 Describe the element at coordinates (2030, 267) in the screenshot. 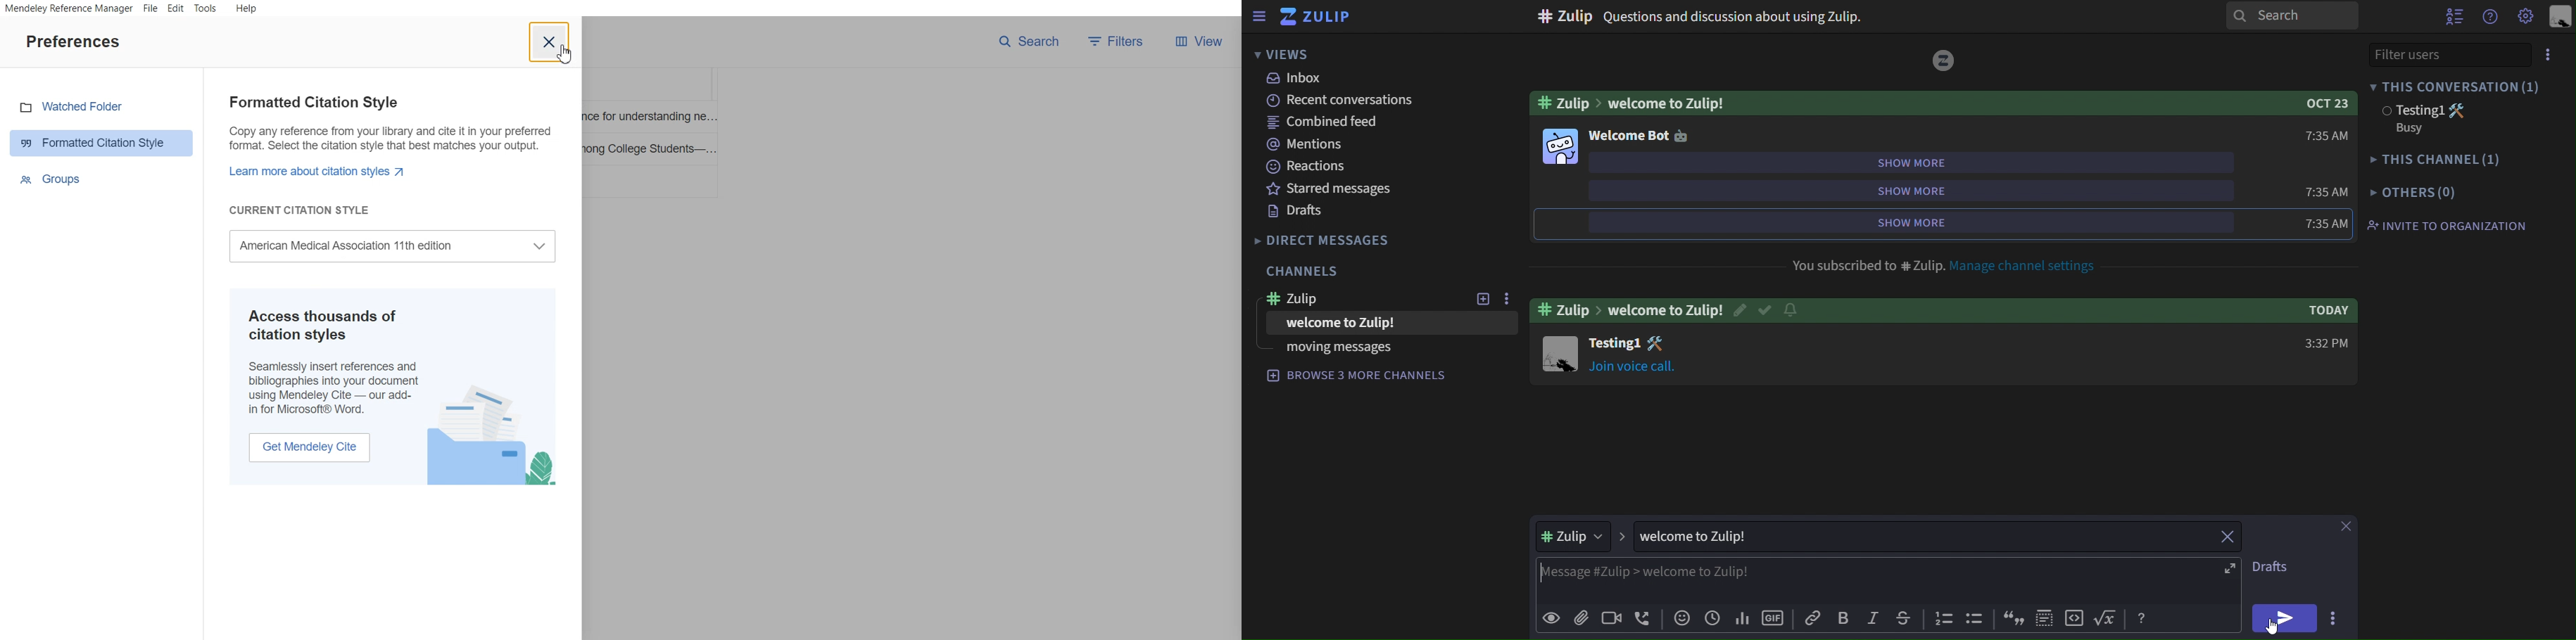

I see `Manage channel settings` at that location.